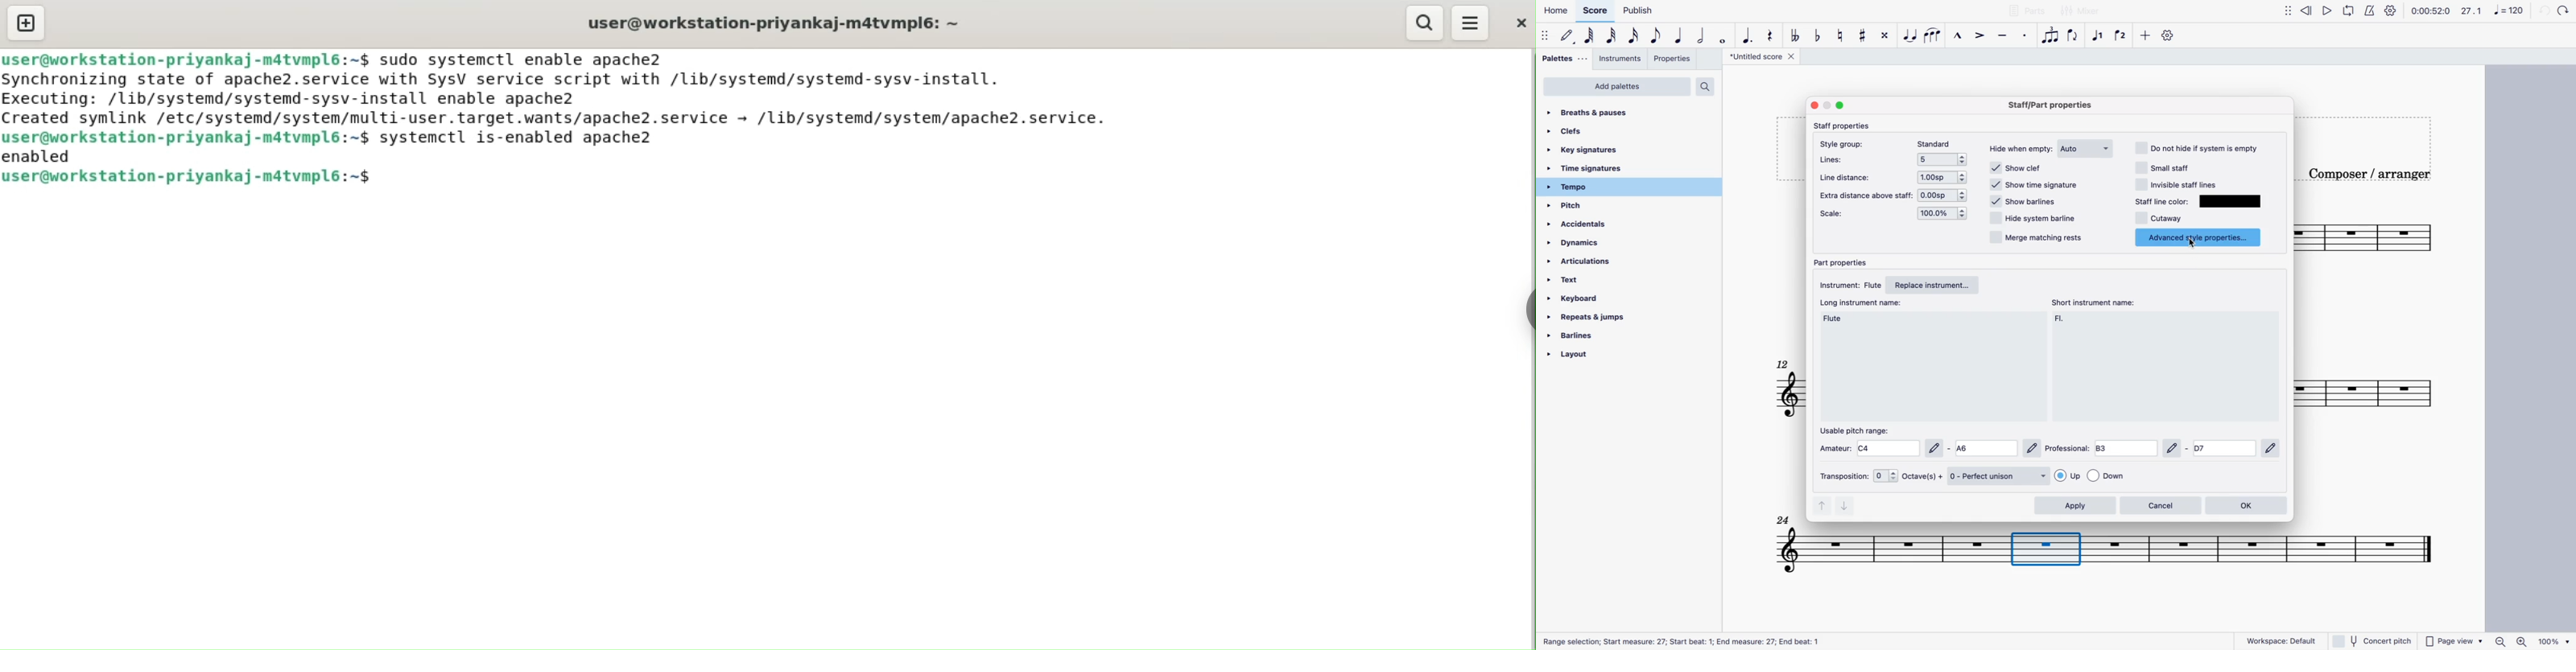 This screenshot has height=672, width=2576. I want to click on not hide, so click(2202, 147).